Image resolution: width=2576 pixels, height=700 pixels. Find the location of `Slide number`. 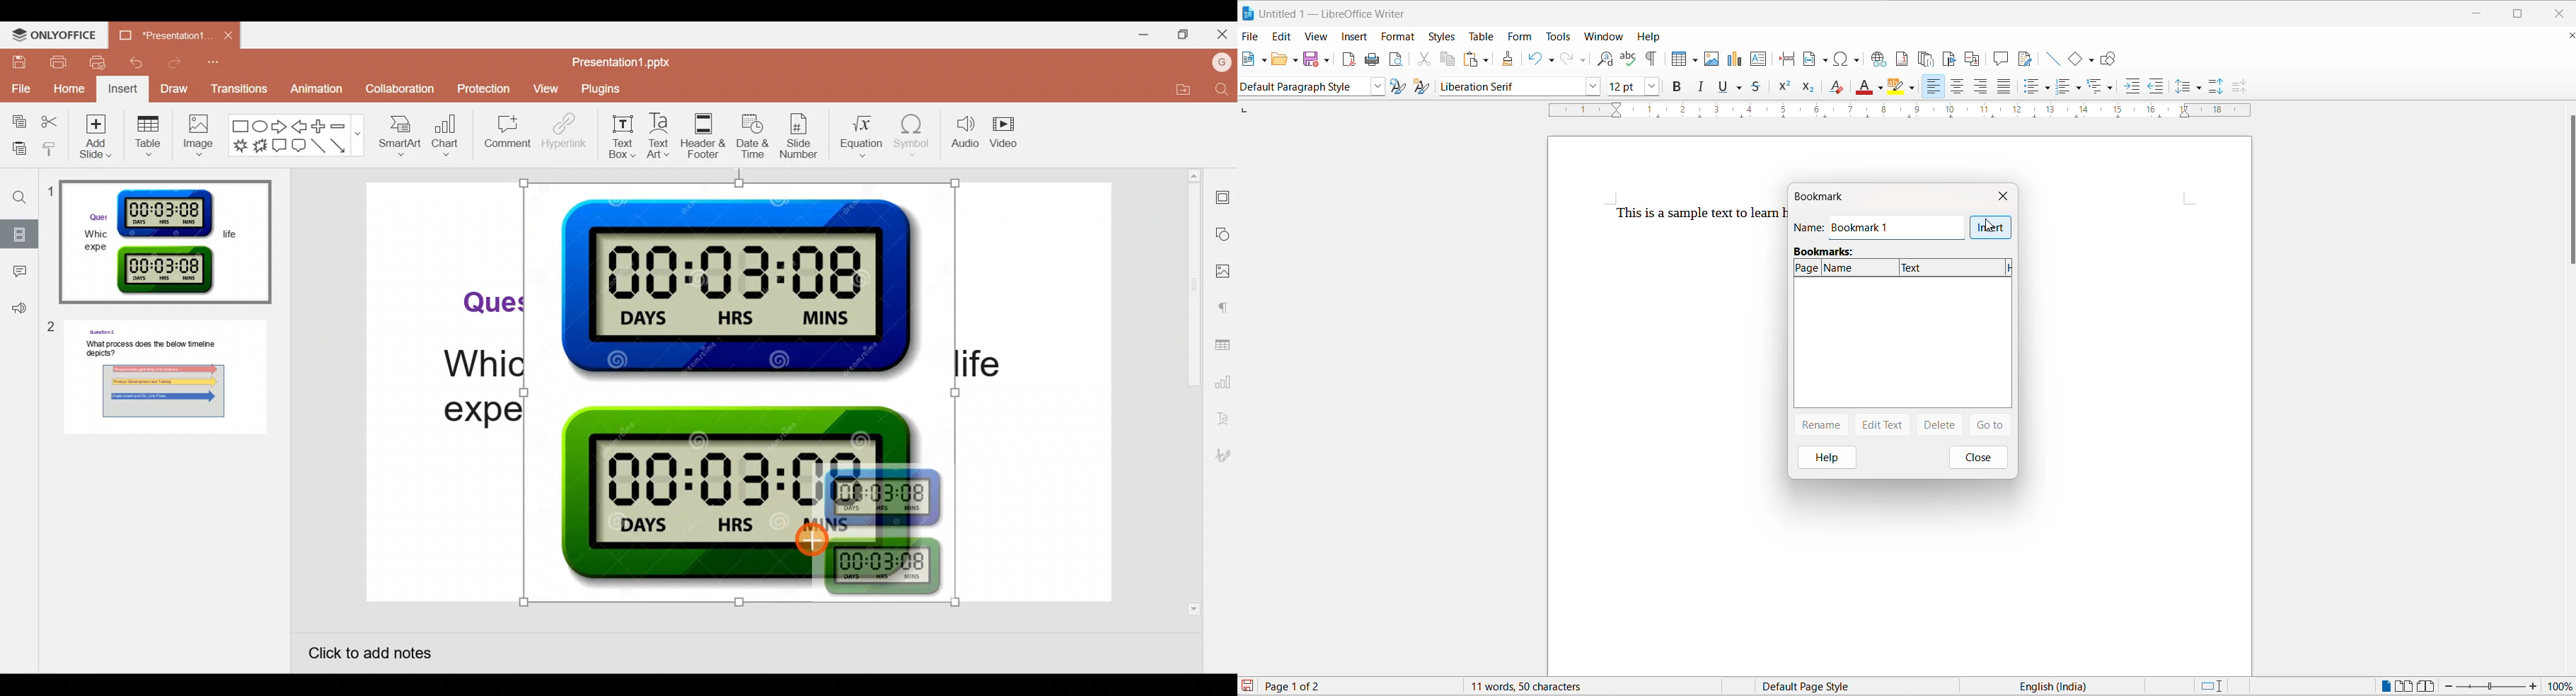

Slide number is located at coordinates (804, 138).